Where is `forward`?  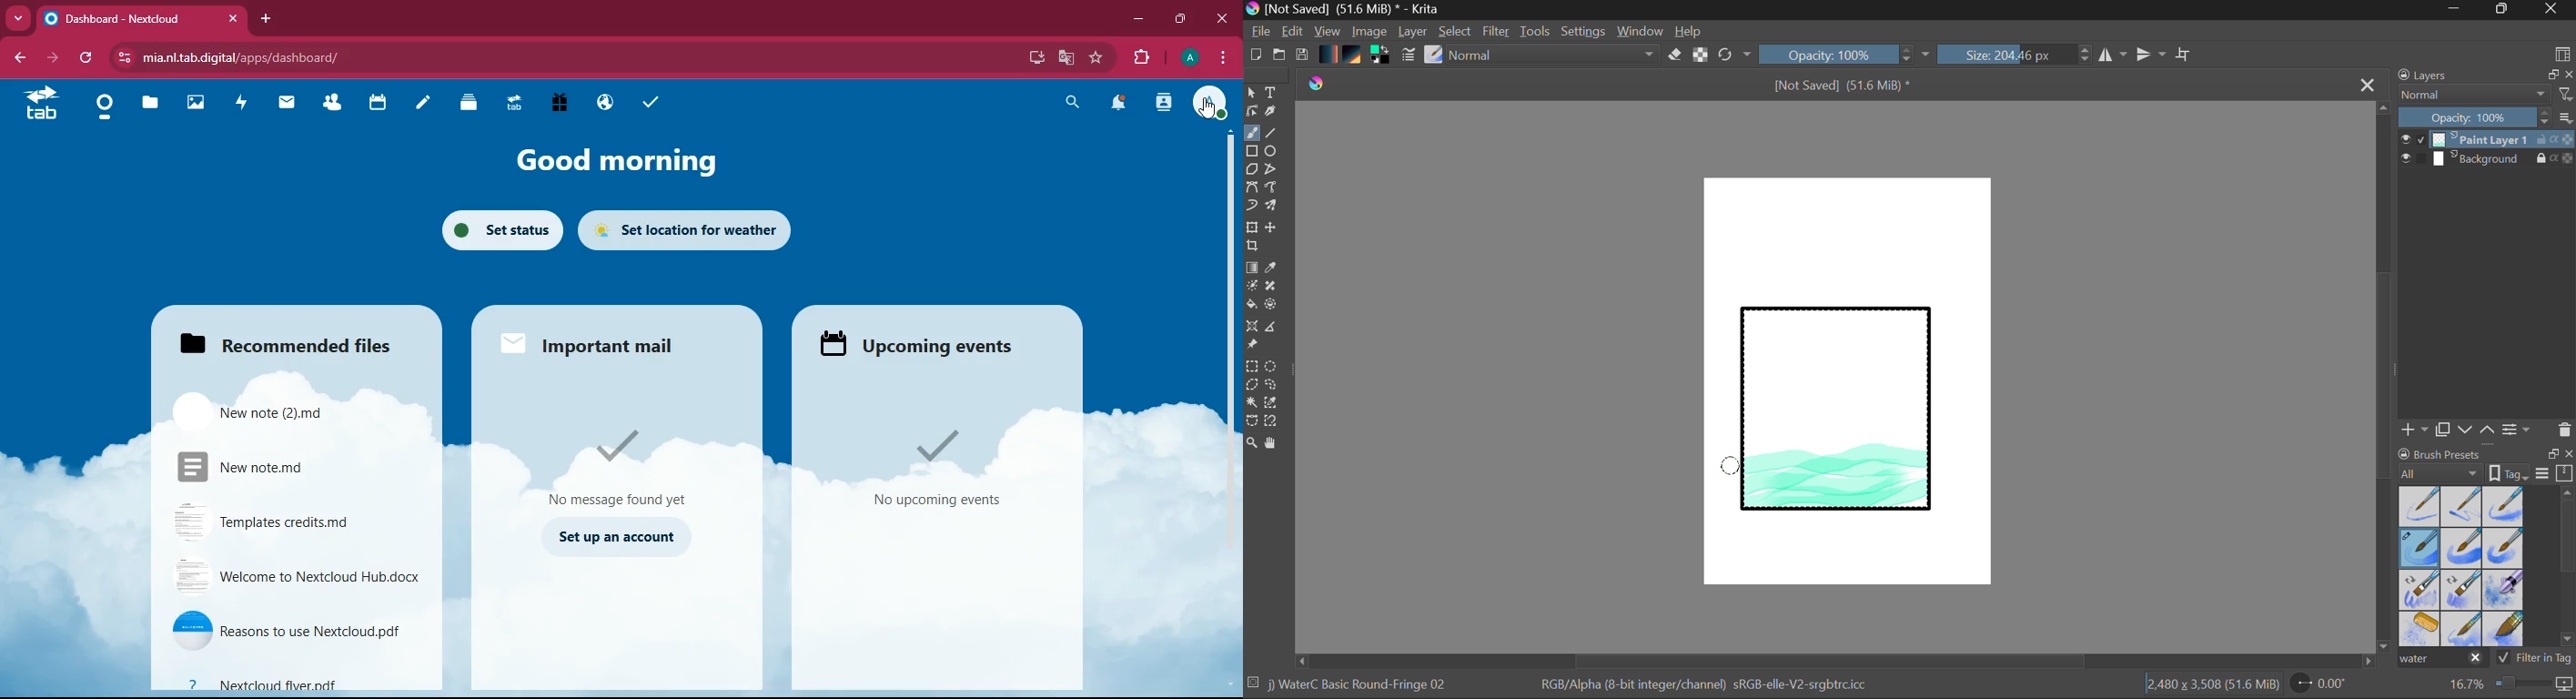
forward is located at coordinates (55, 58).